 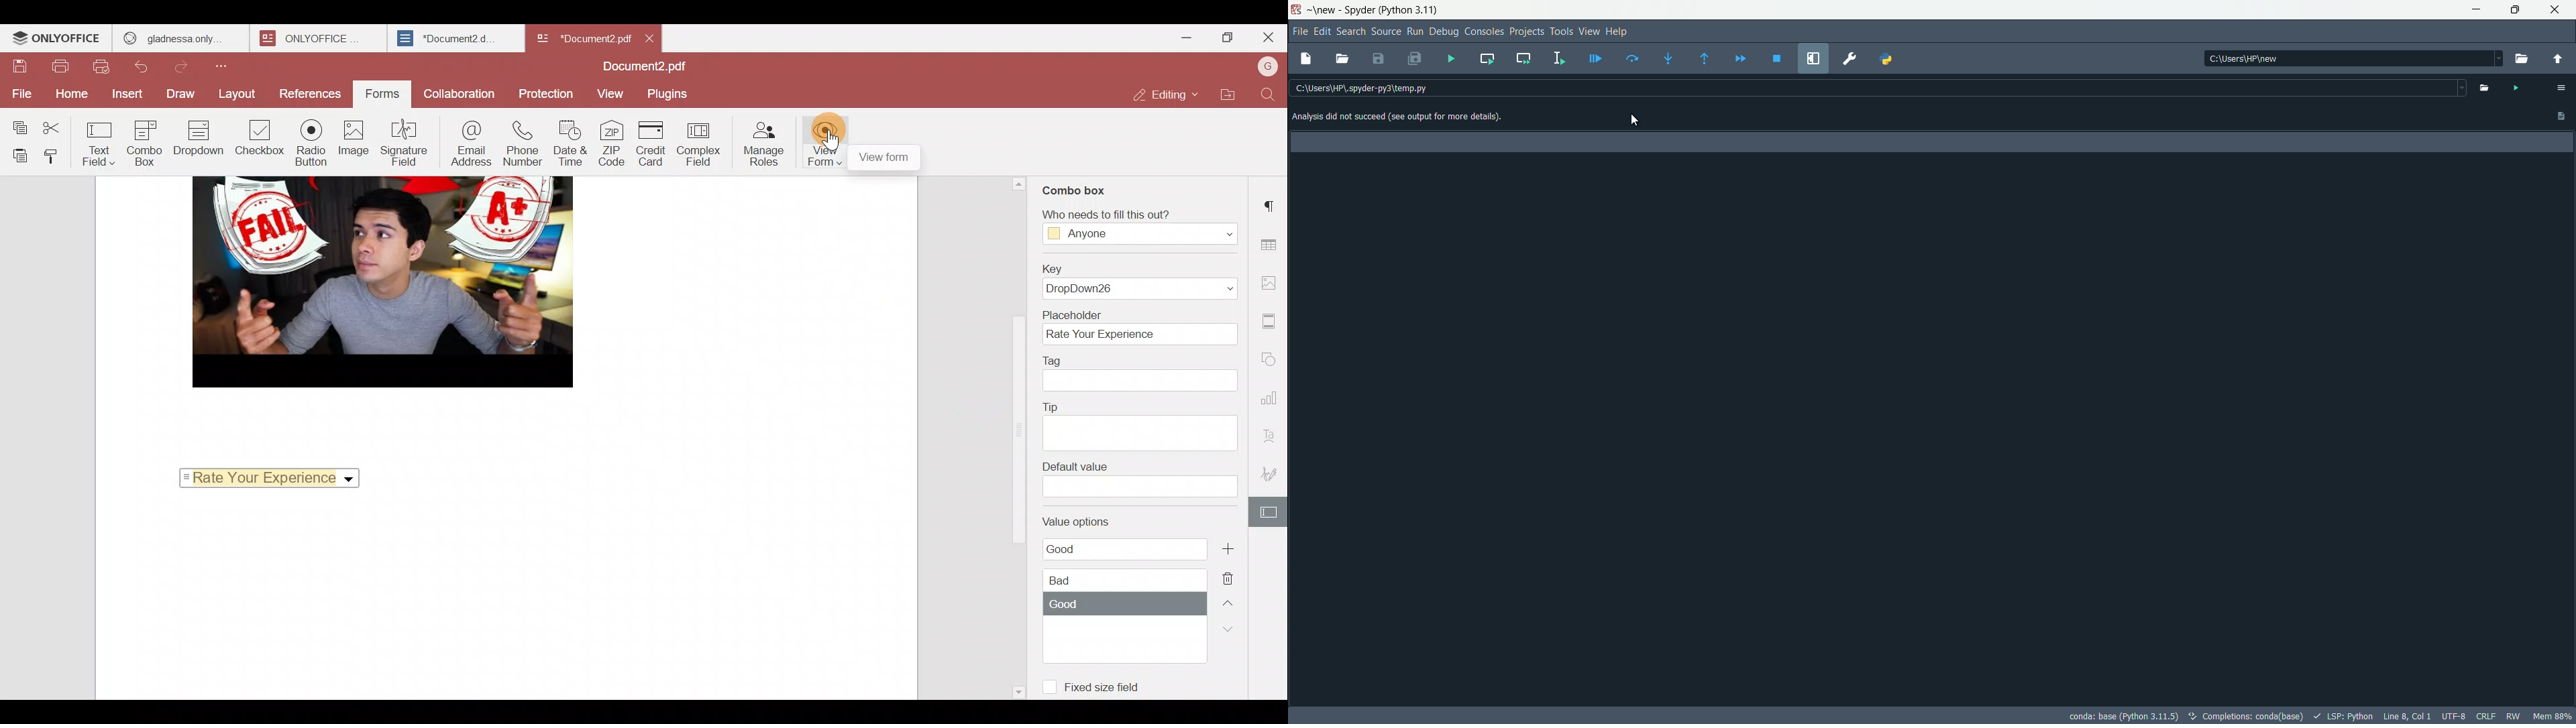 I want to click on new file, so click(x=1306, y=60).